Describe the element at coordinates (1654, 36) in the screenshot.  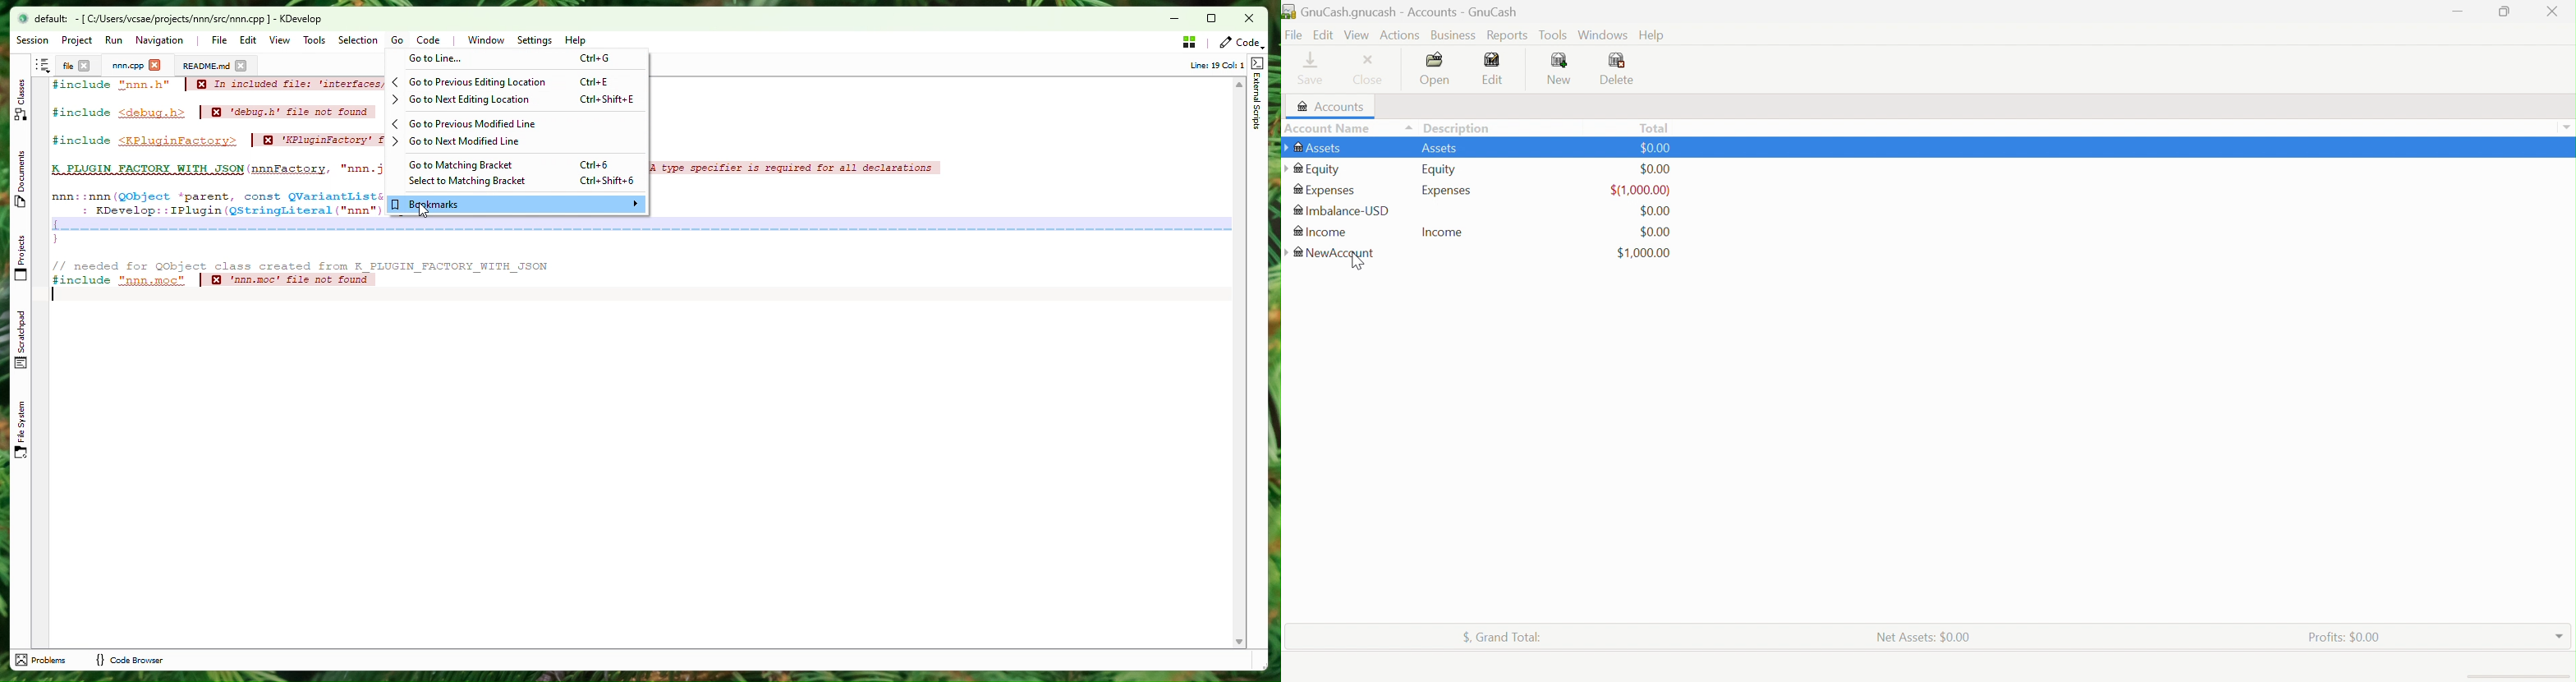
I see `Help` at that location.